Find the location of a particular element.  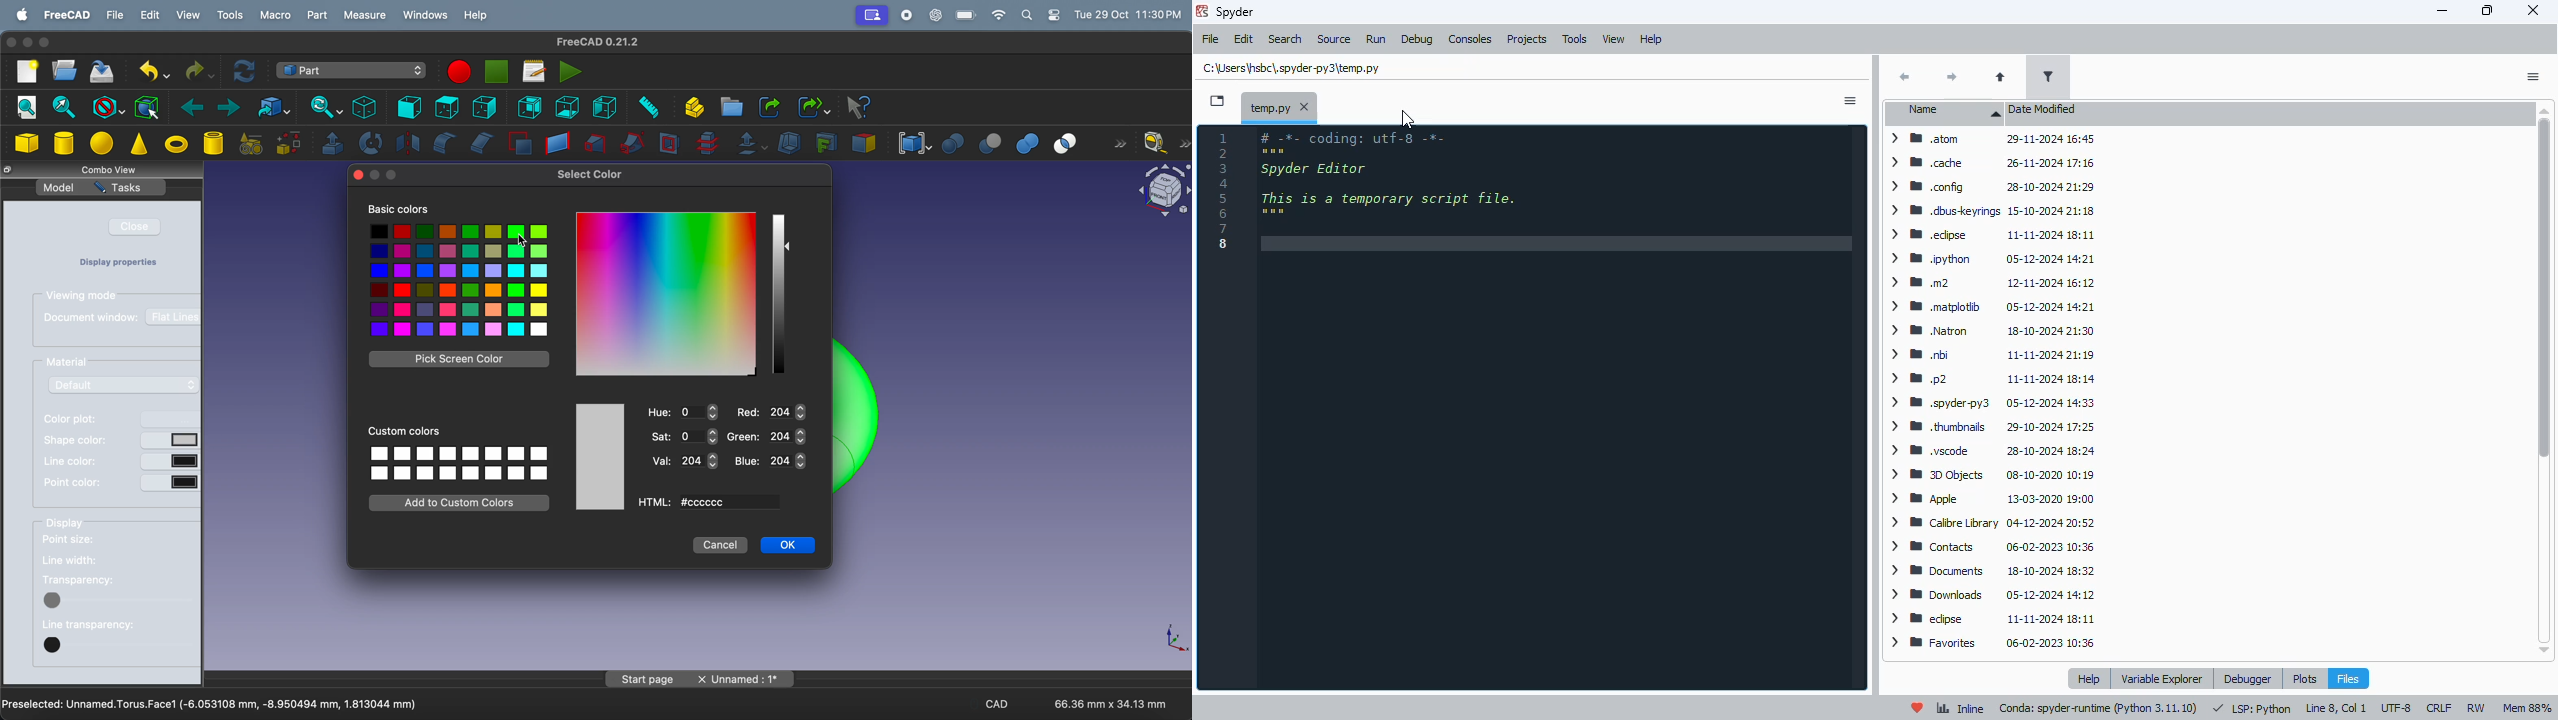

axis is located at coordinates (1175, 638).